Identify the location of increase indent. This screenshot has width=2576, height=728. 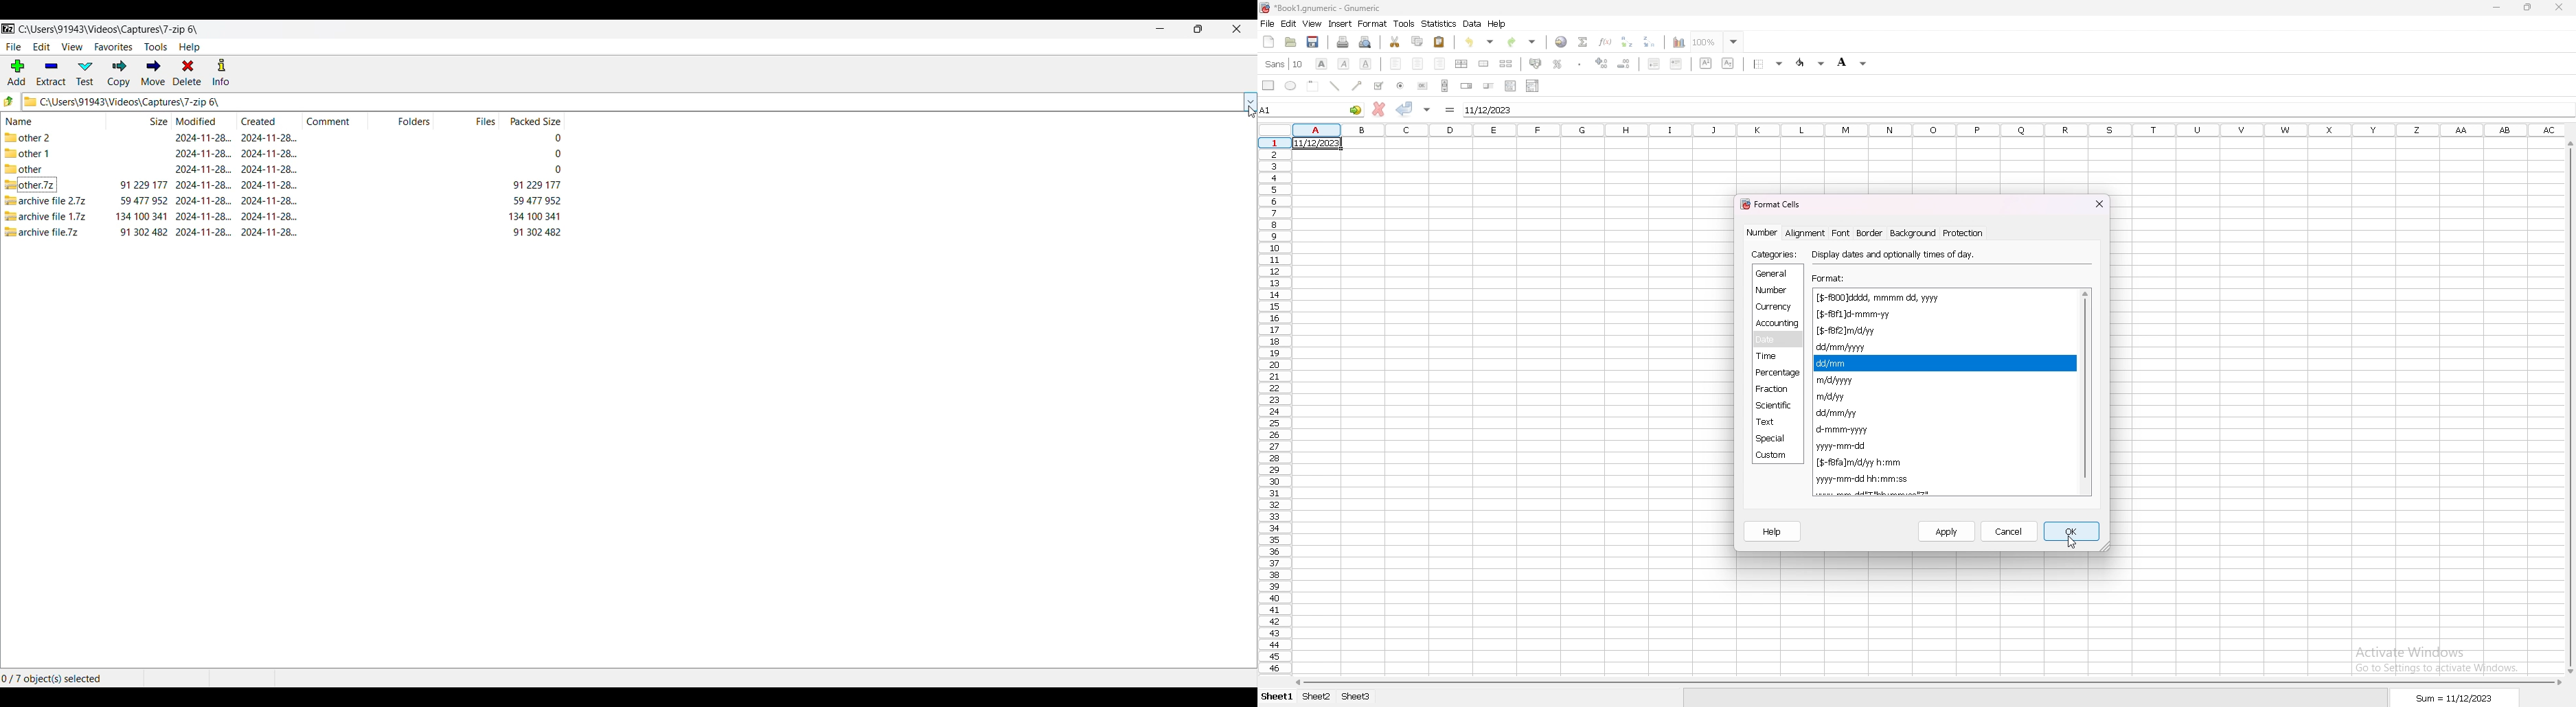
(1677, 64).